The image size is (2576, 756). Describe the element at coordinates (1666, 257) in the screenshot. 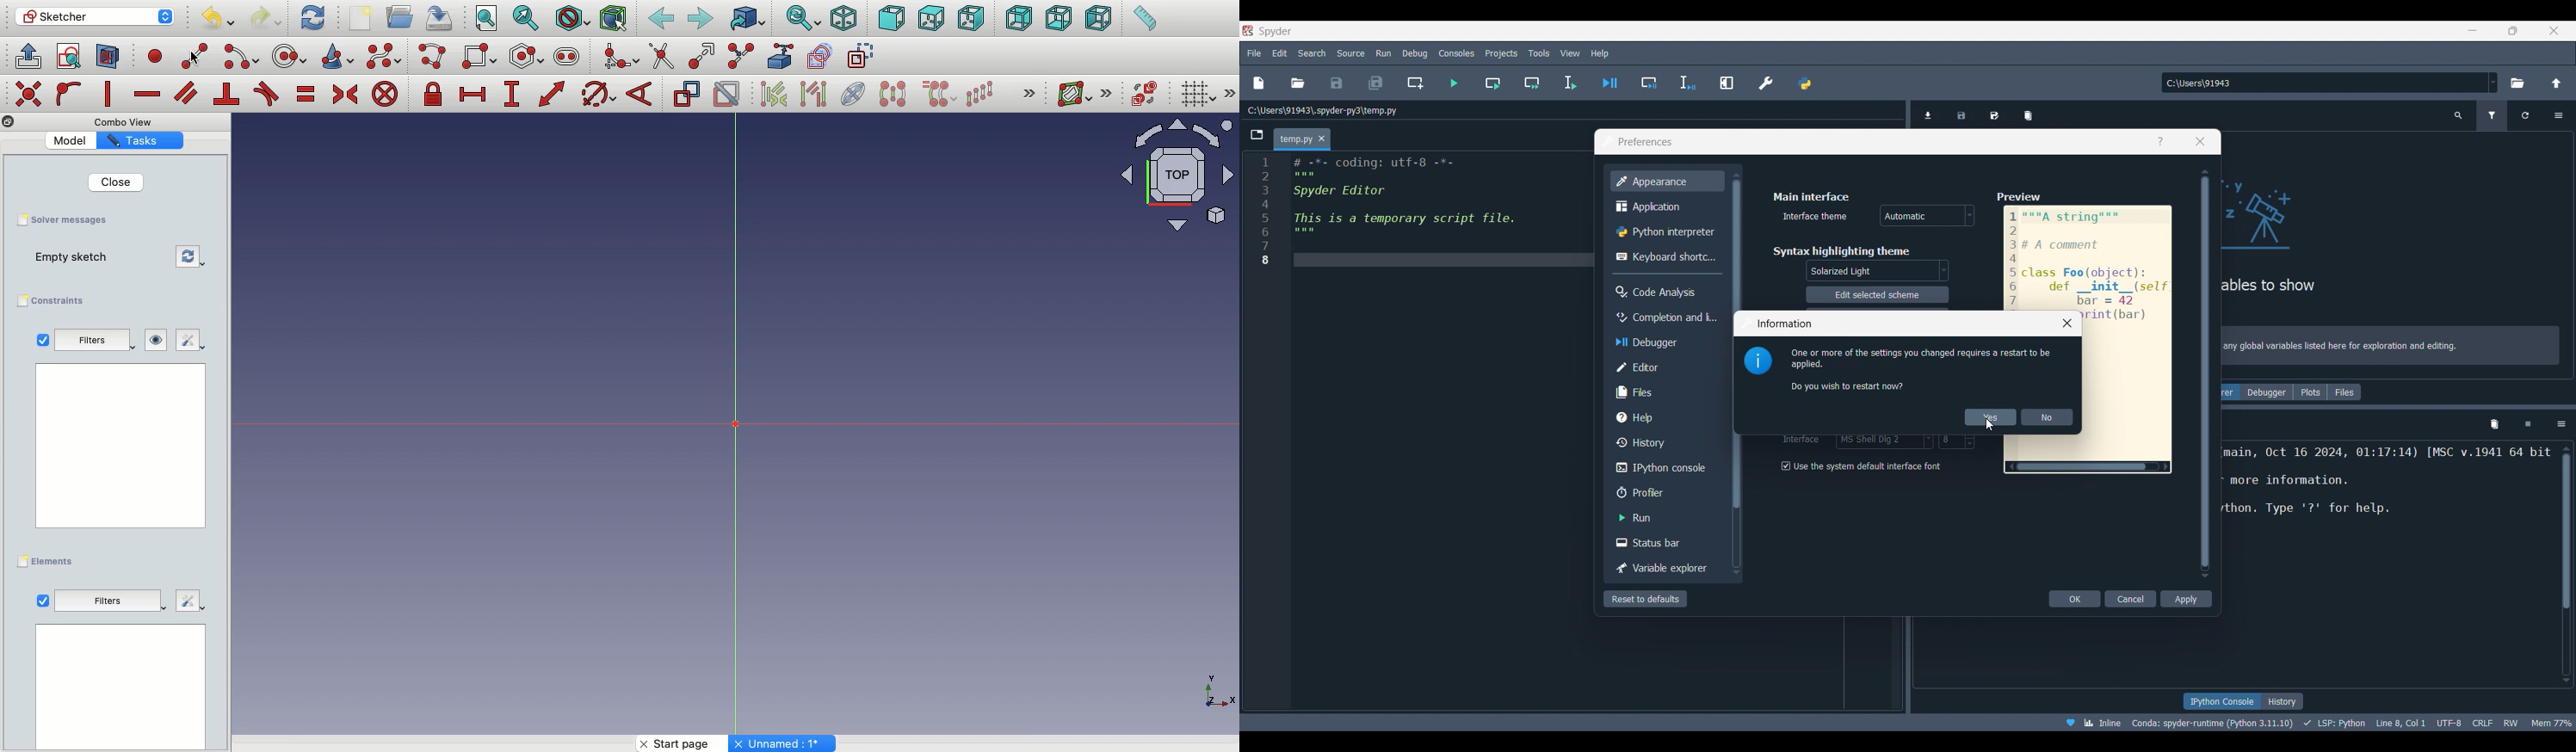

I see `Keyboard shortcut` at that location.